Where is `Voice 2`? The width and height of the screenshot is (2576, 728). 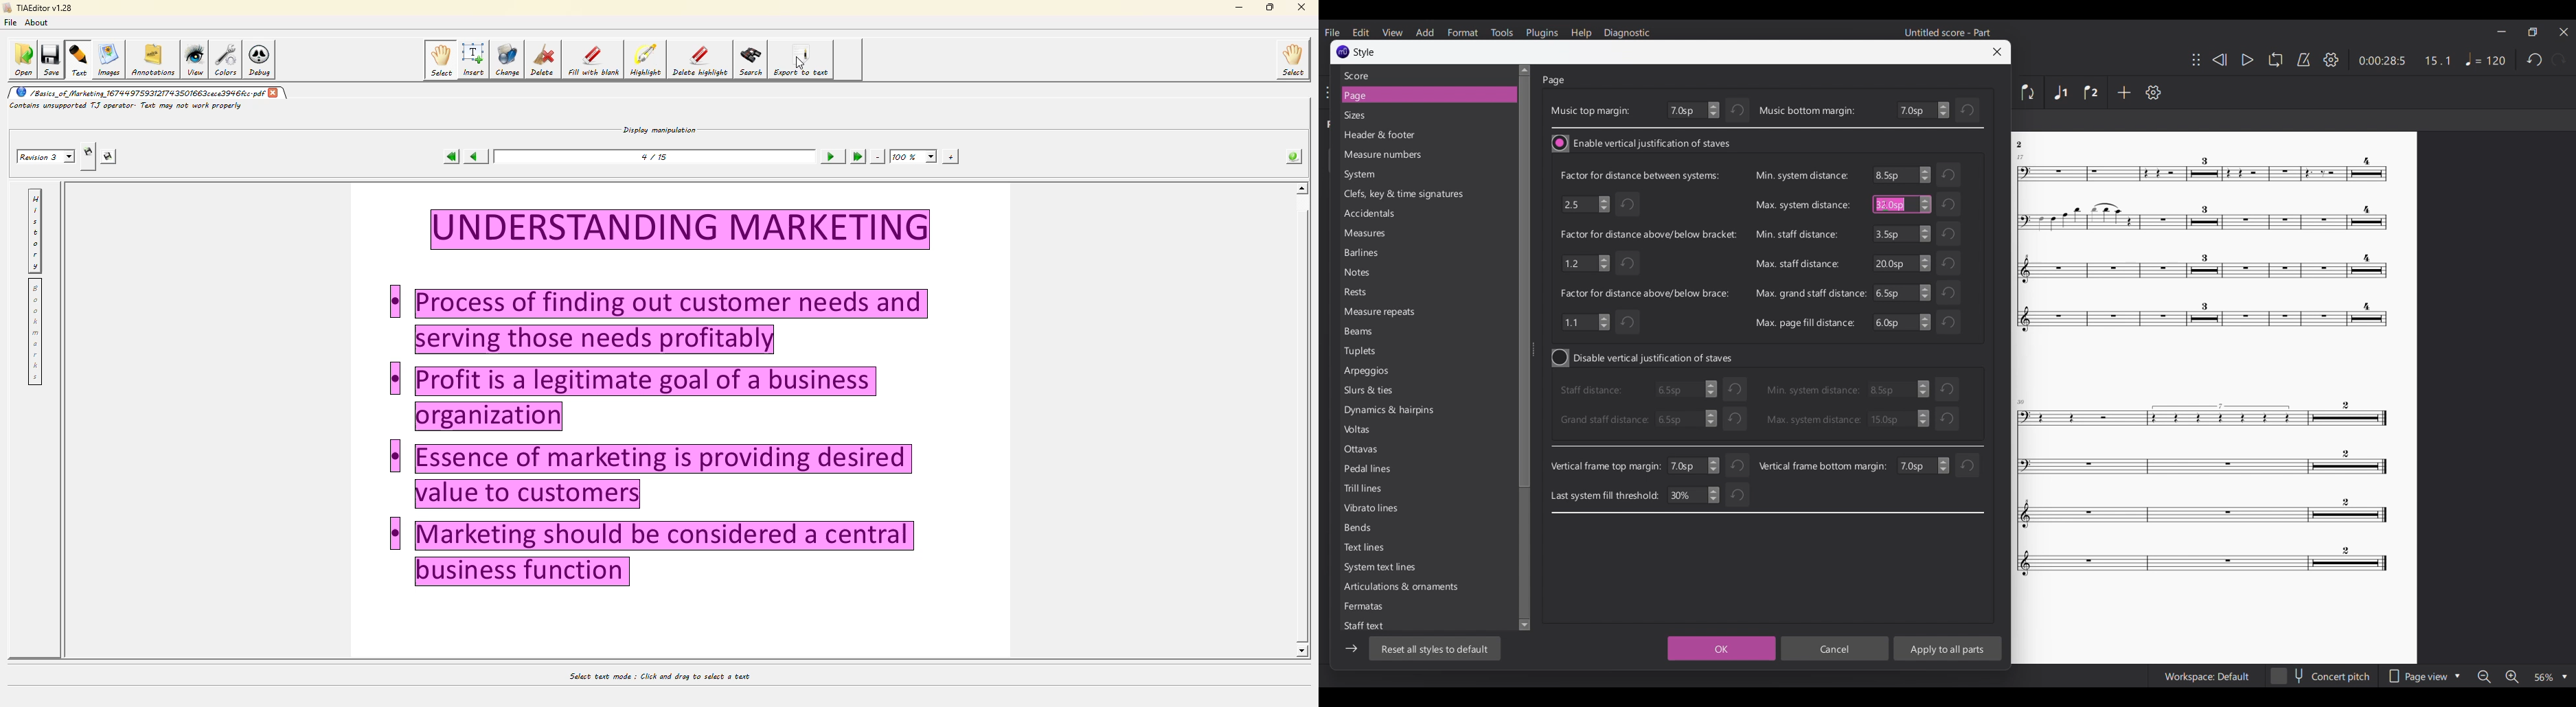 Voice 2 is located at coordinates (2091, 92).